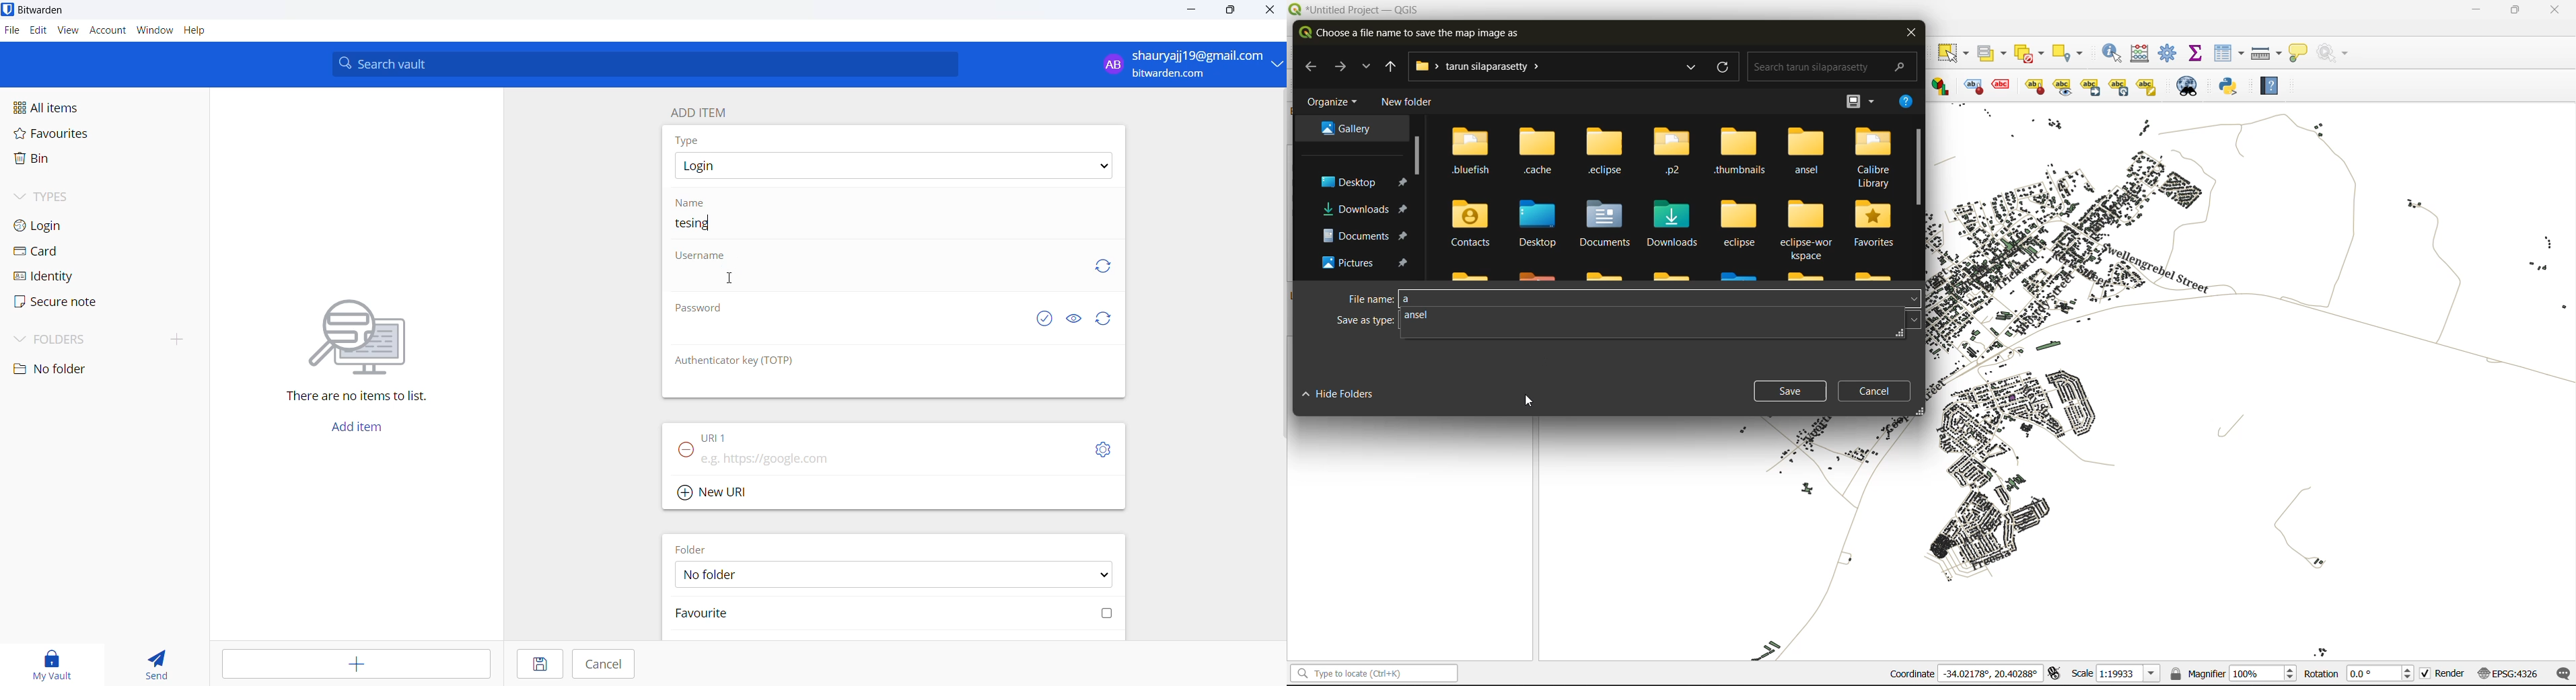 Image resolution: width=2576 pixels, height=700 pixels. I want to click on sentence about no items are currently in the vault, so click(363, 398).